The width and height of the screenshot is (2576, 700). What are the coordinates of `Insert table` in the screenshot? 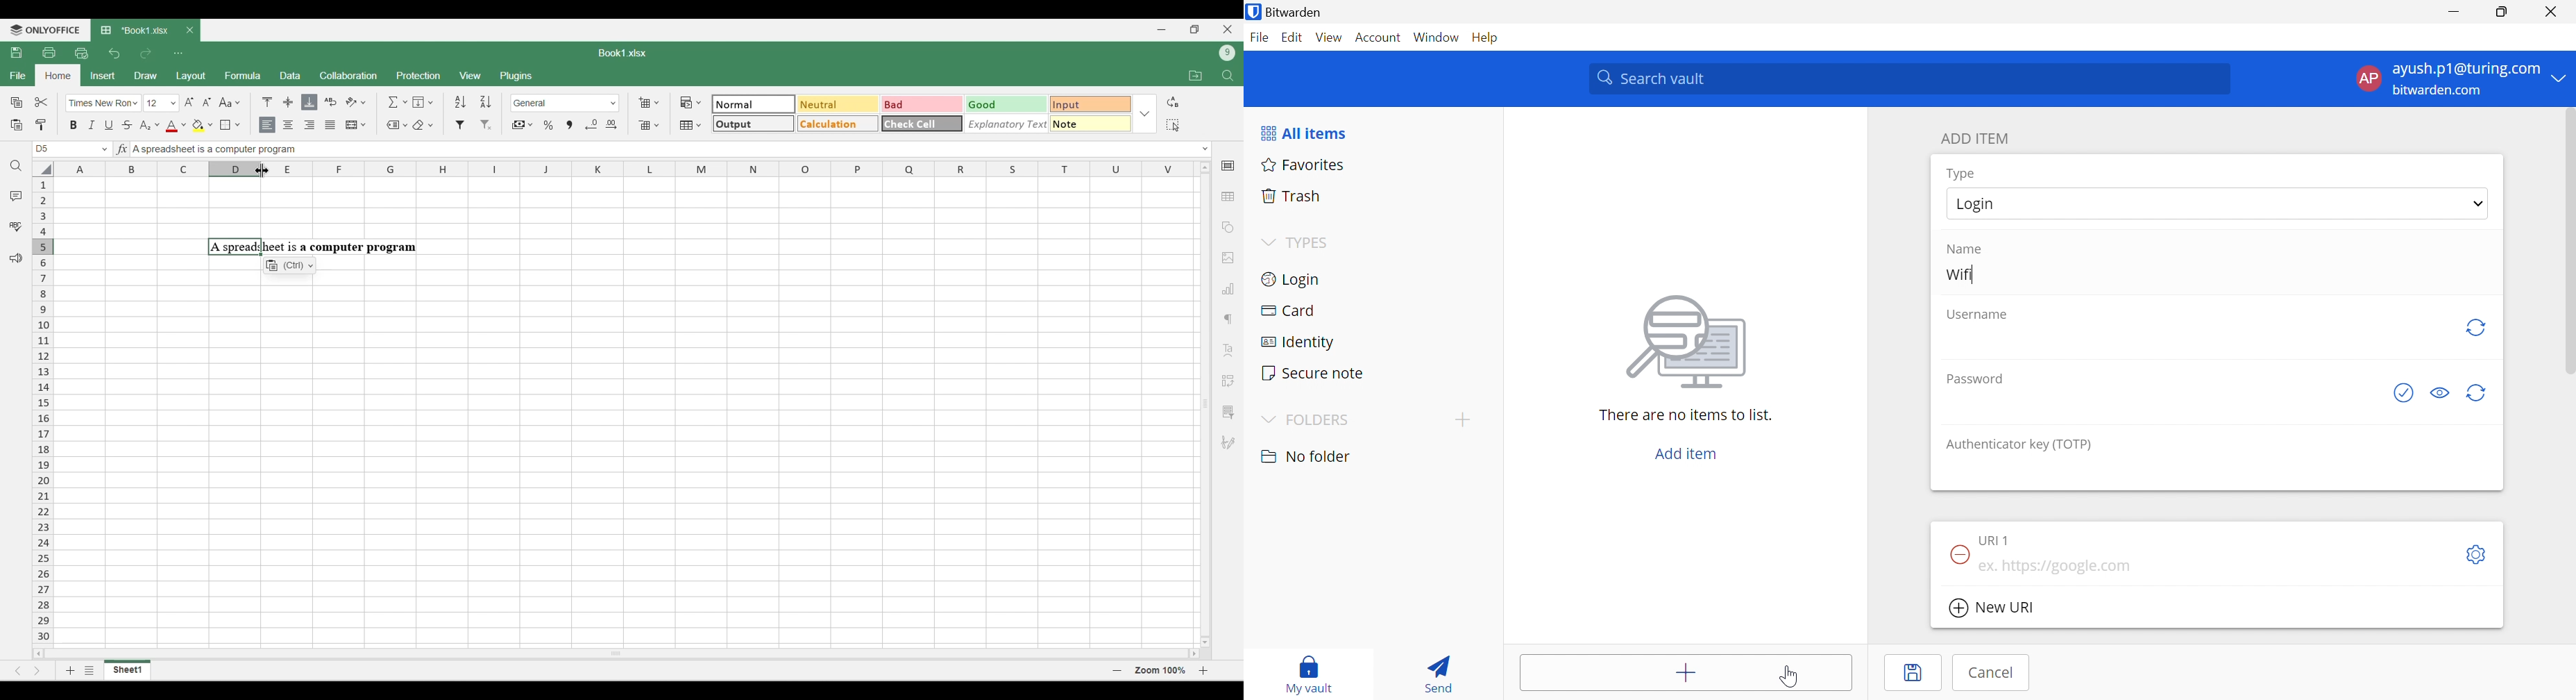 It's located at (1229, 197).